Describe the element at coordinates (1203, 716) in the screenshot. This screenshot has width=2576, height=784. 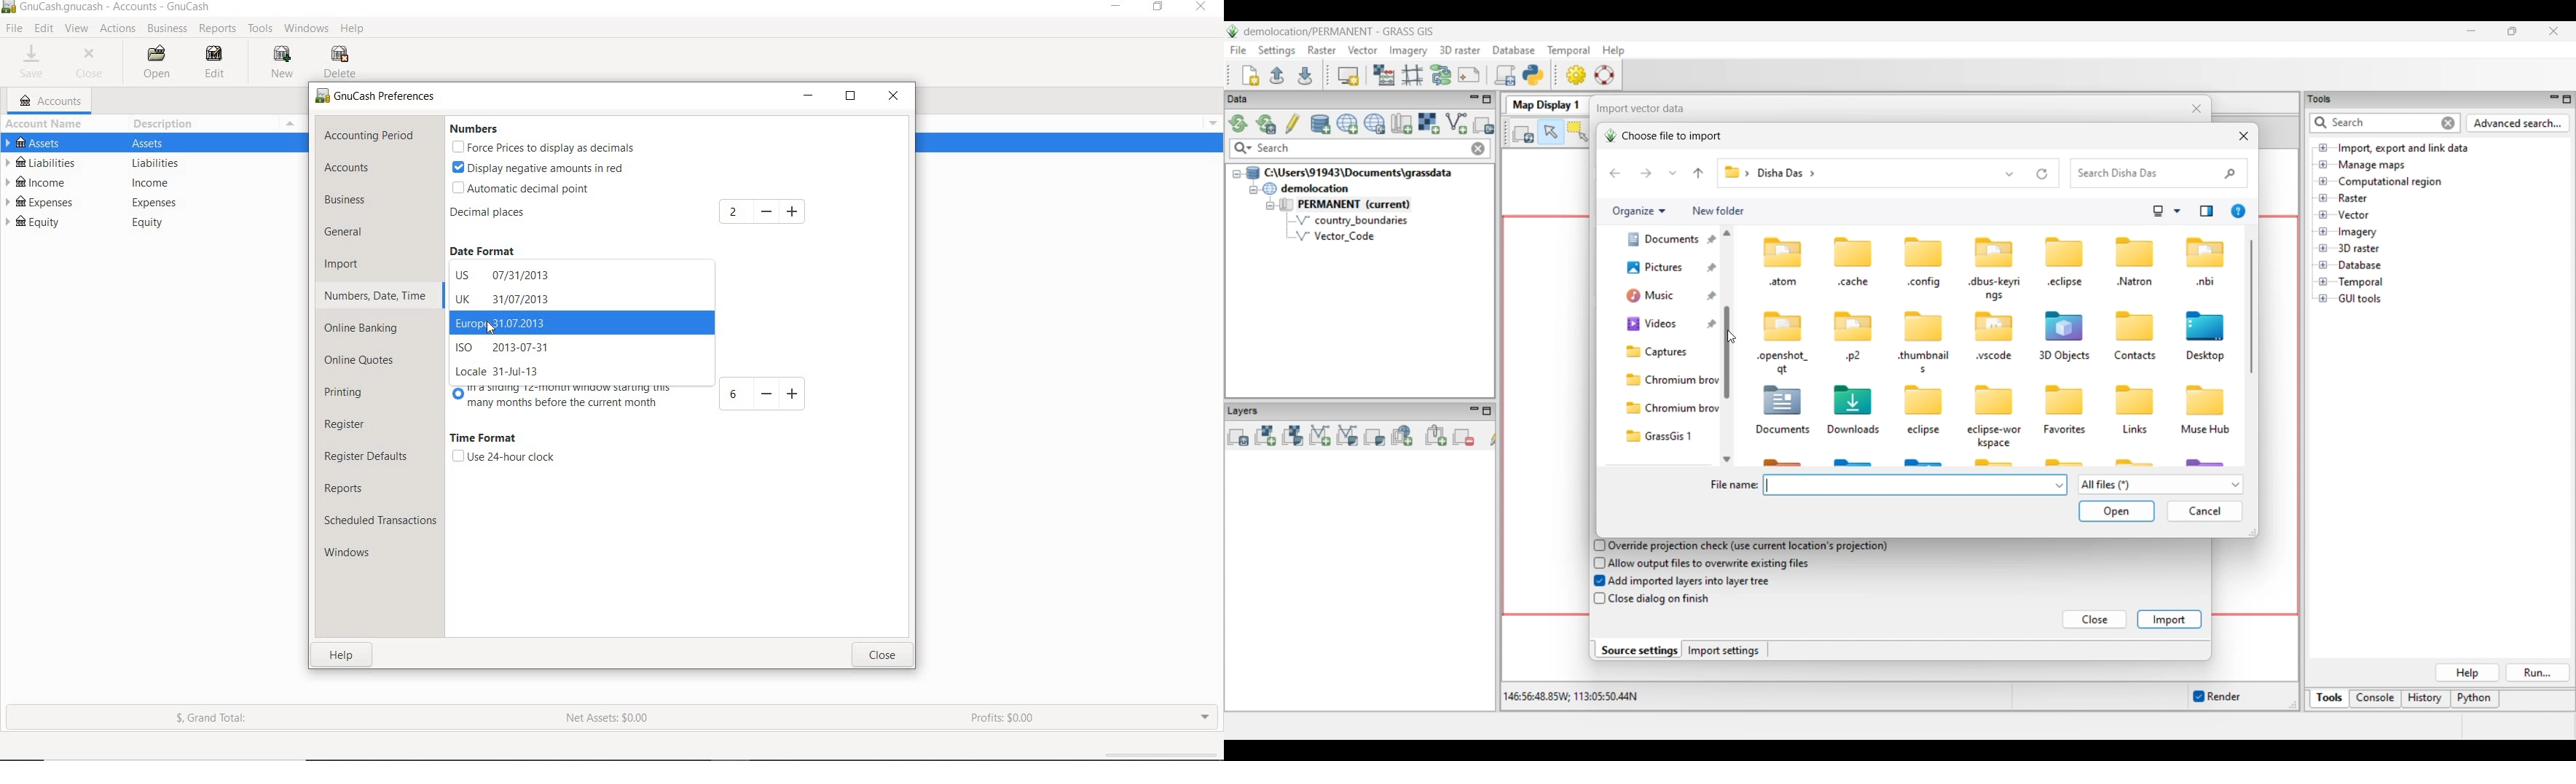
I see `EXPAND` at that location.